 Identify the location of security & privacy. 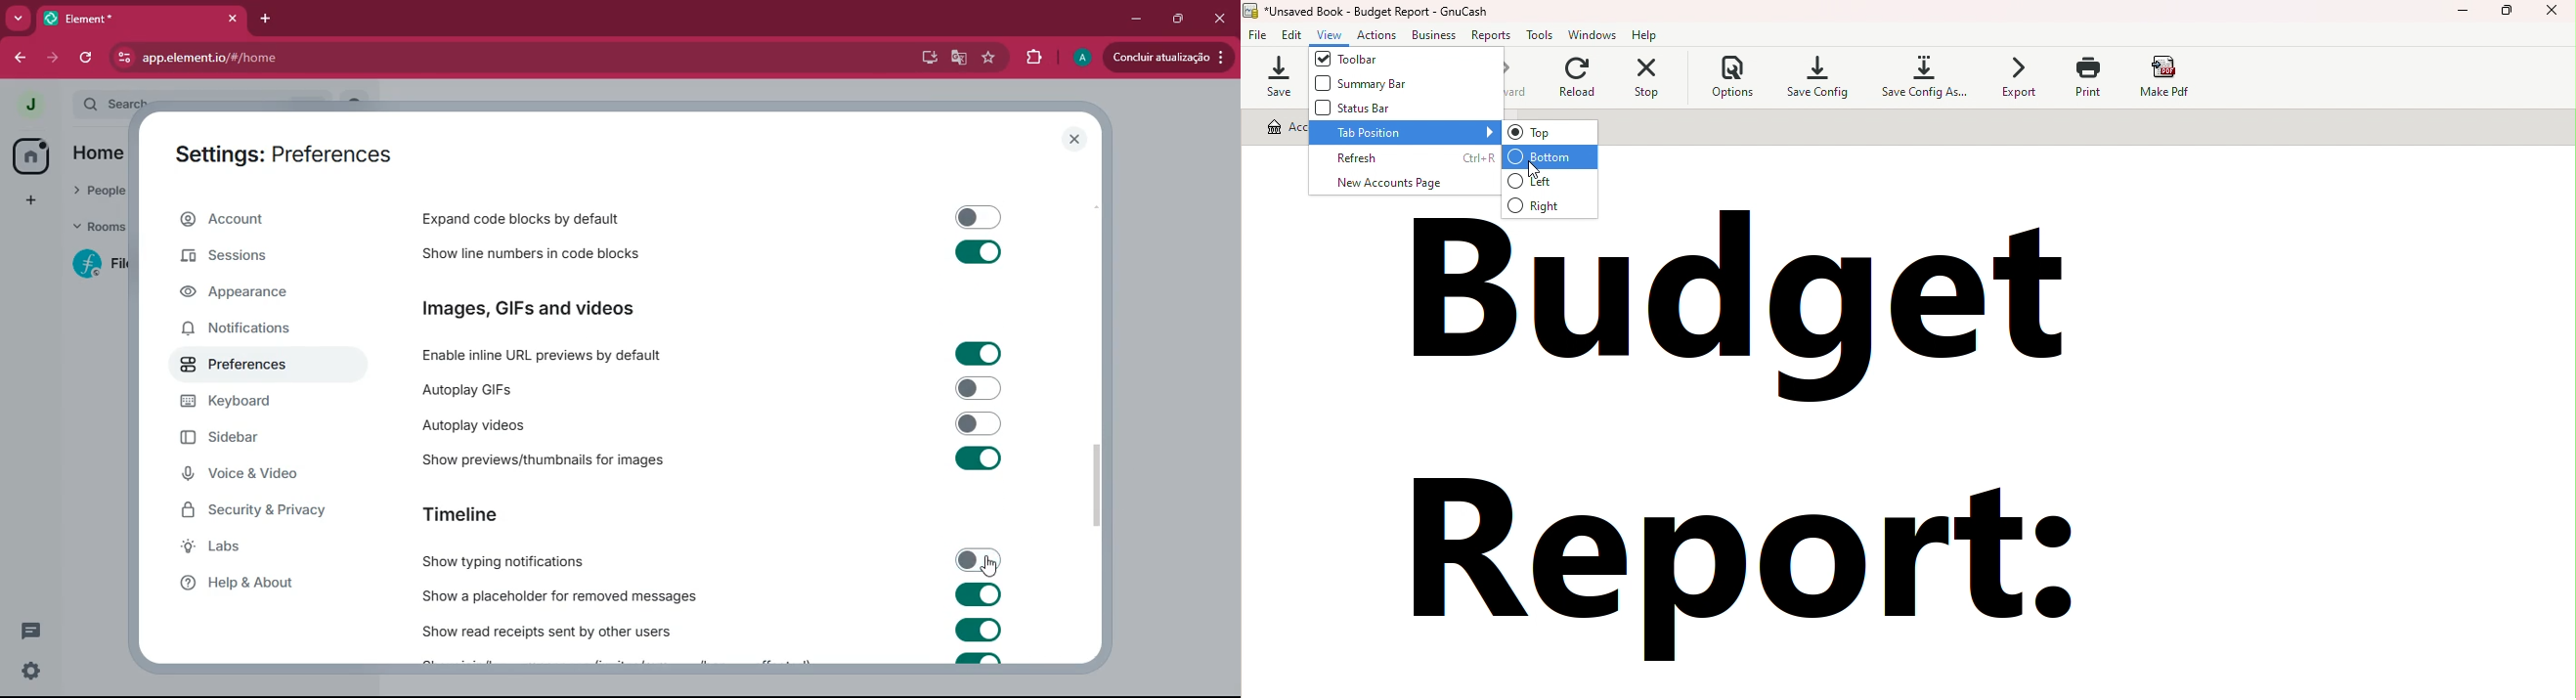
(265, 511).